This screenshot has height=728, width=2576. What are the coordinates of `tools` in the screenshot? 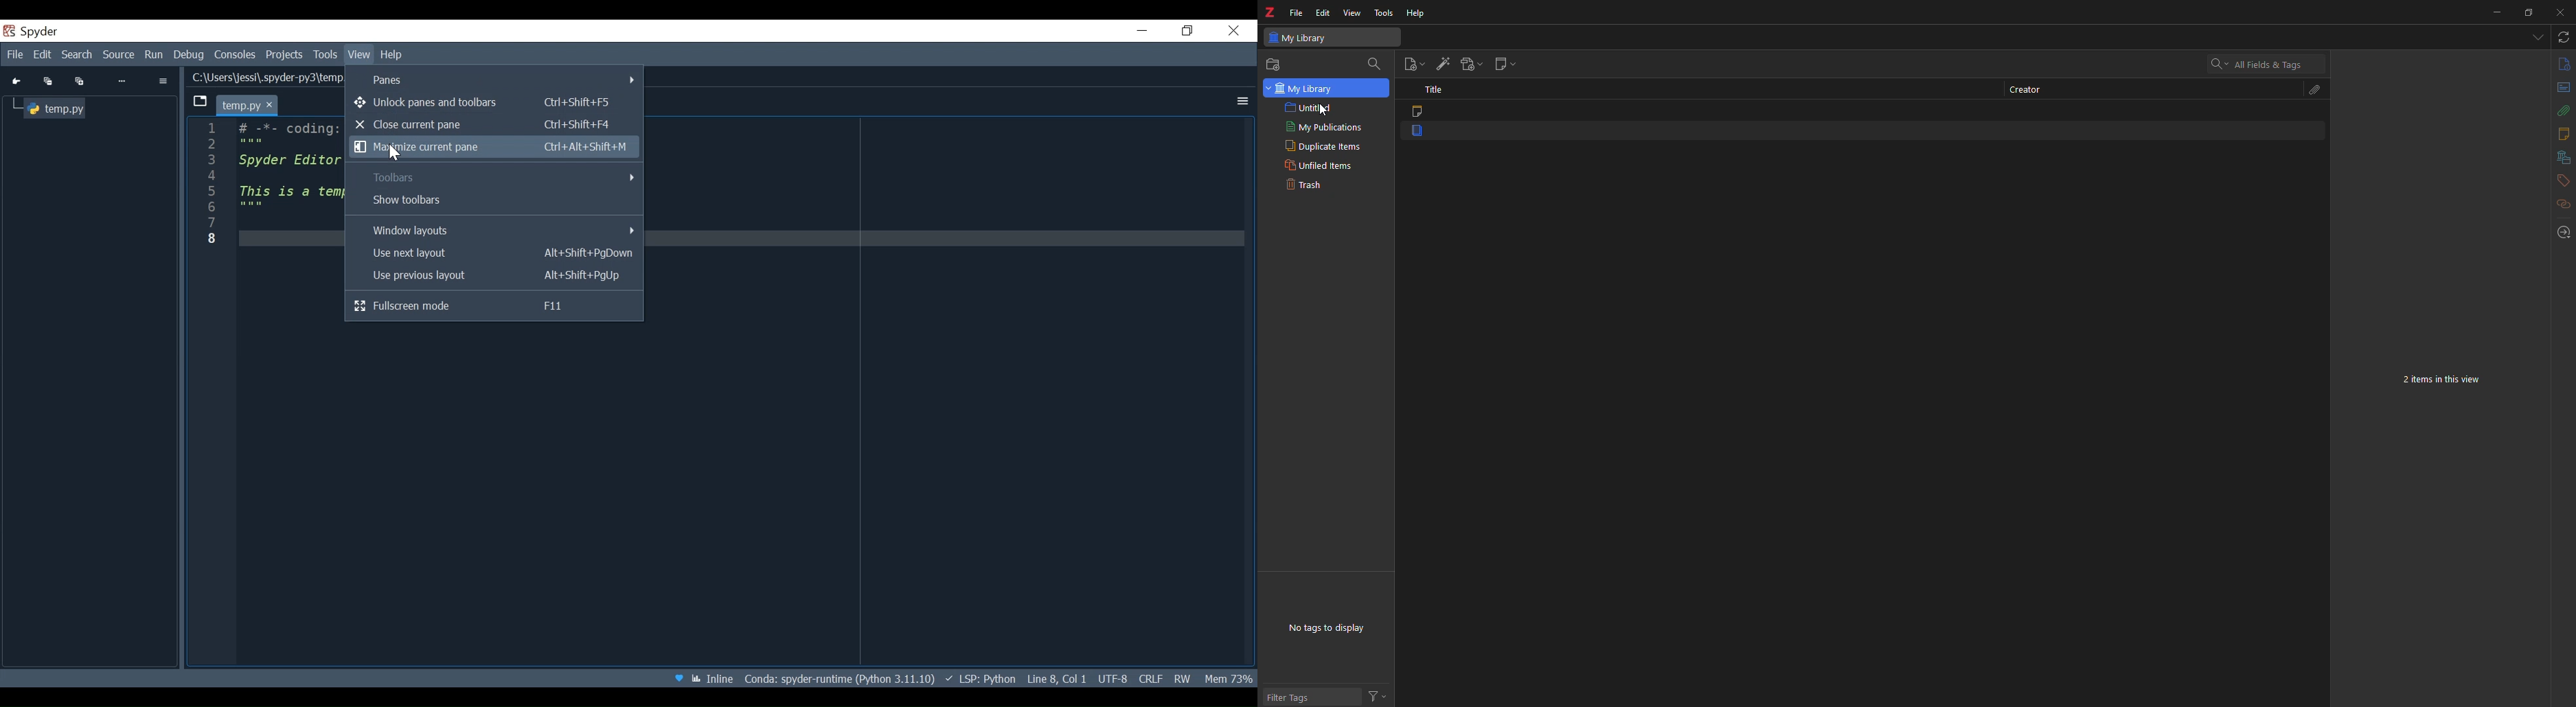 It's located at (1386, 10).